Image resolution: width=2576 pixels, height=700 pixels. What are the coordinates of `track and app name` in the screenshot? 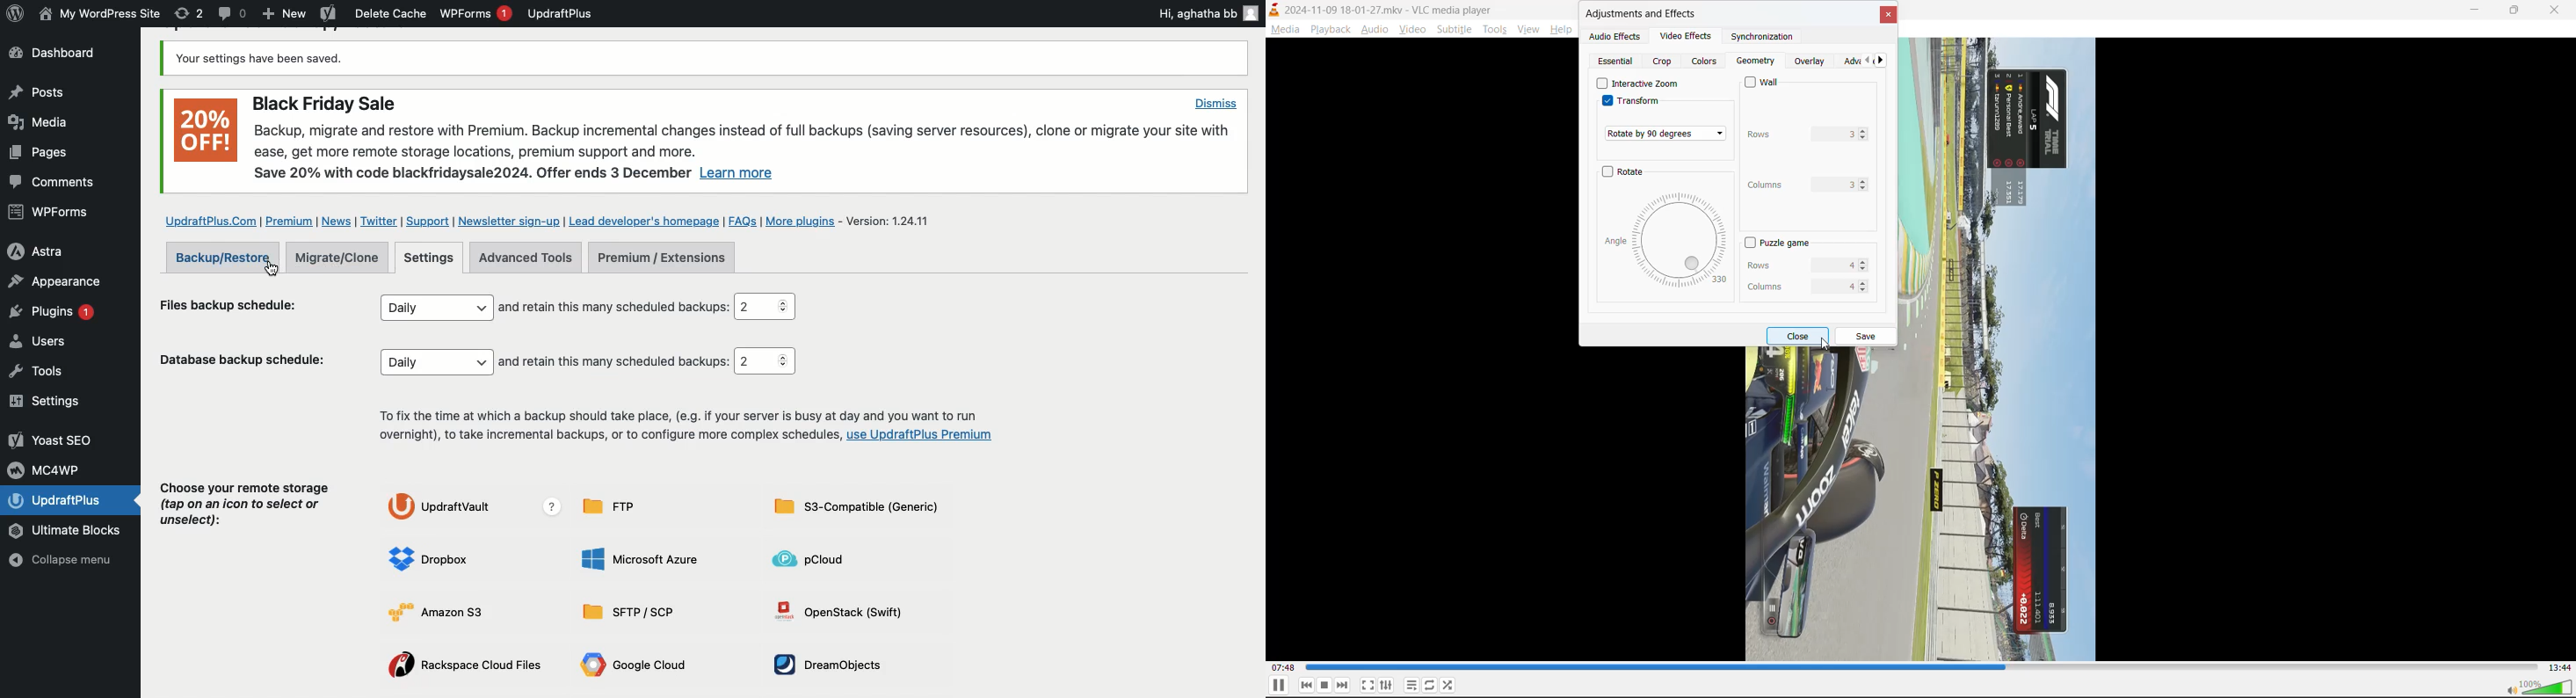 It's located at (1383, 9).